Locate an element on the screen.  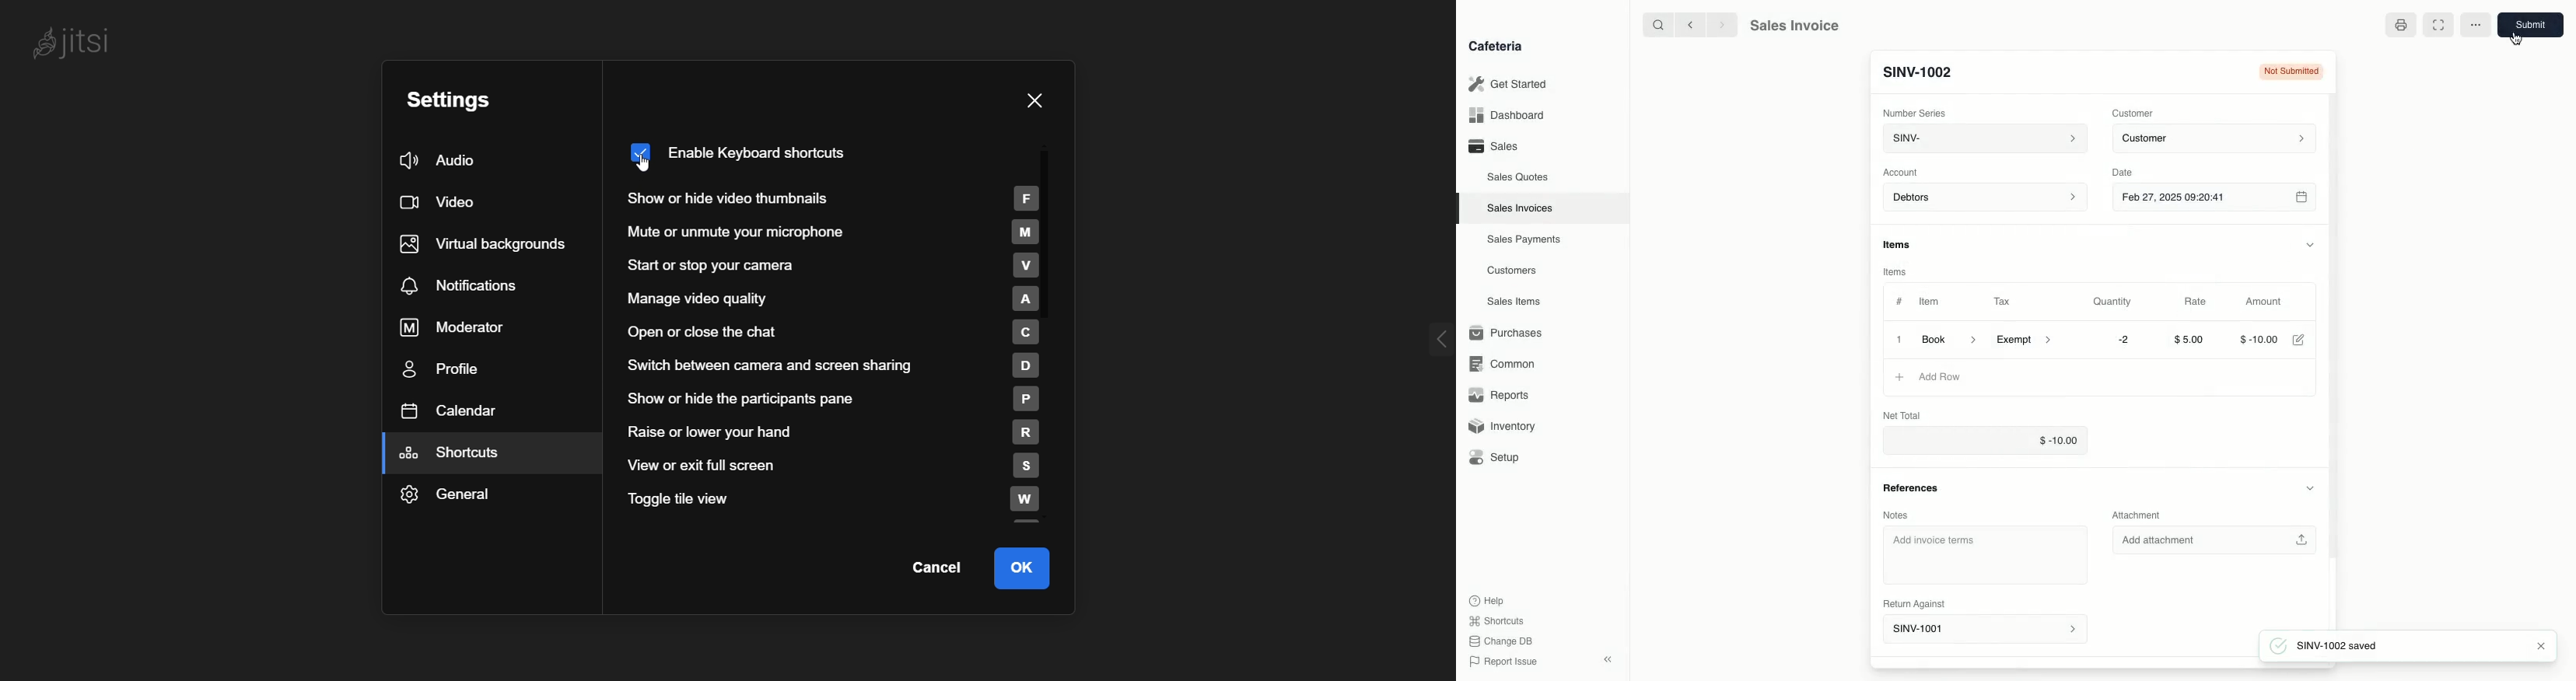
Account is located at coordinates (1905, 173).